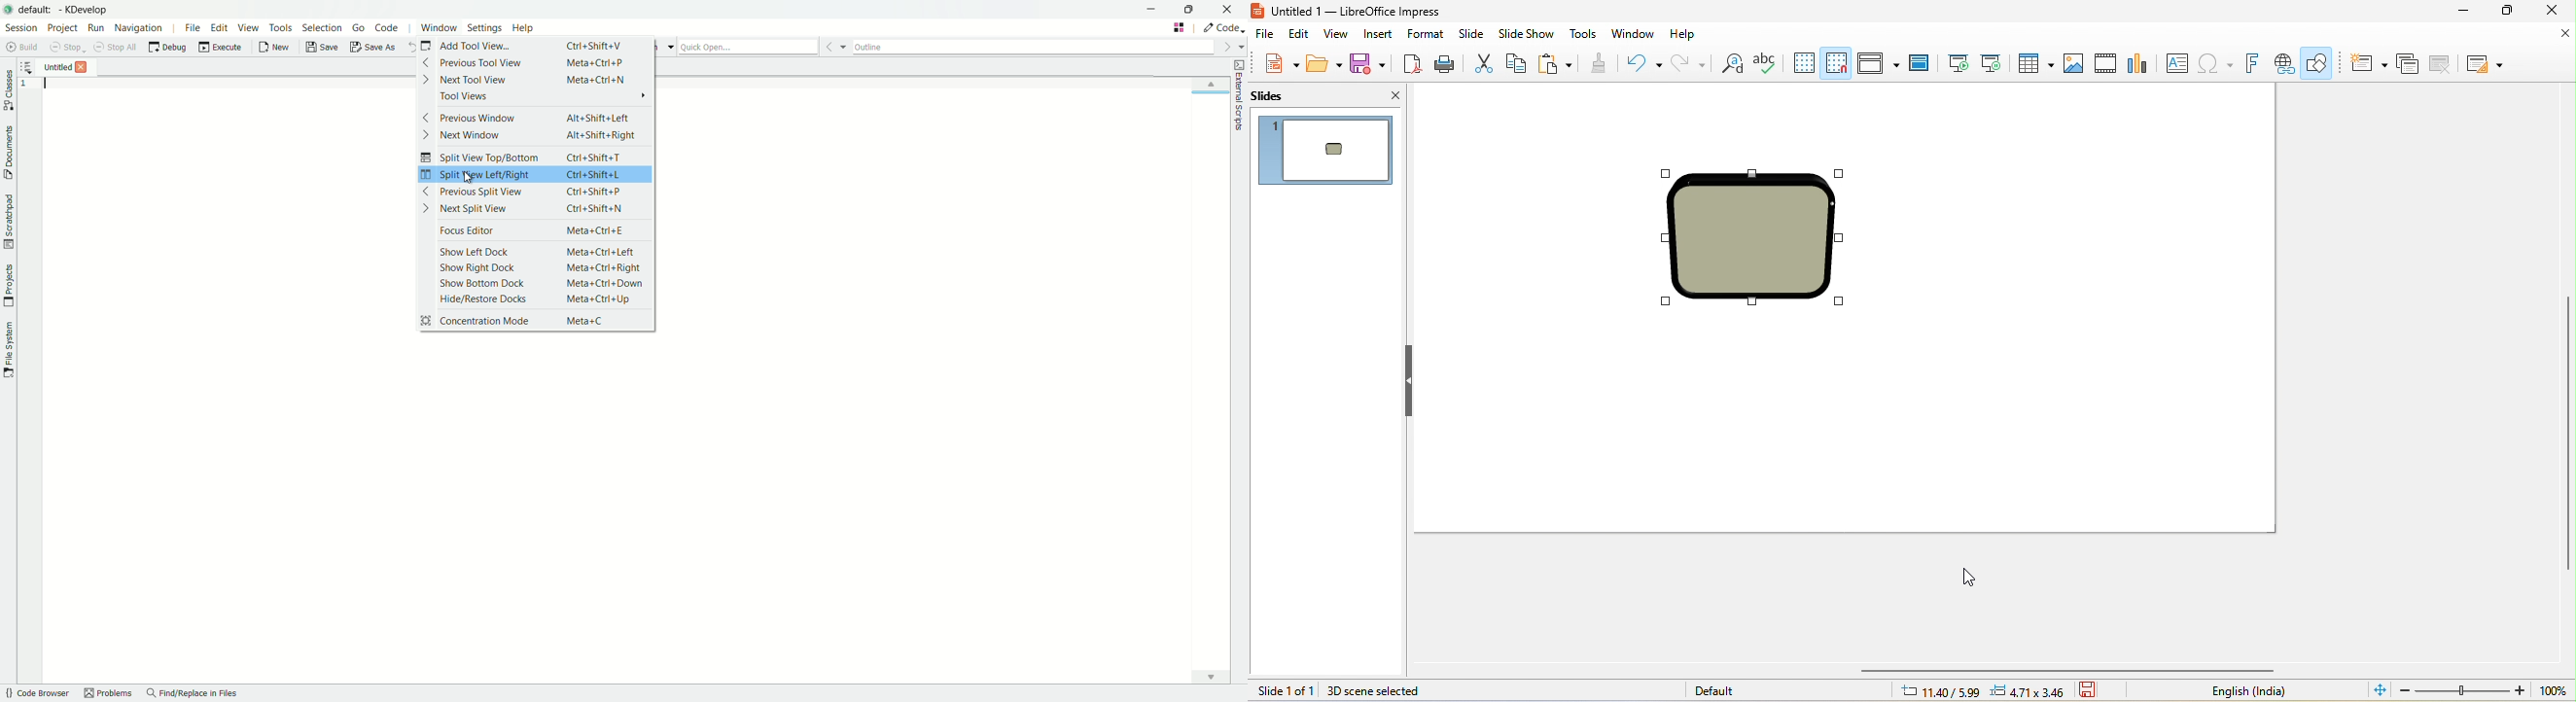 The image size is (2576, 728). I want to click on table, so click(2033, 63).